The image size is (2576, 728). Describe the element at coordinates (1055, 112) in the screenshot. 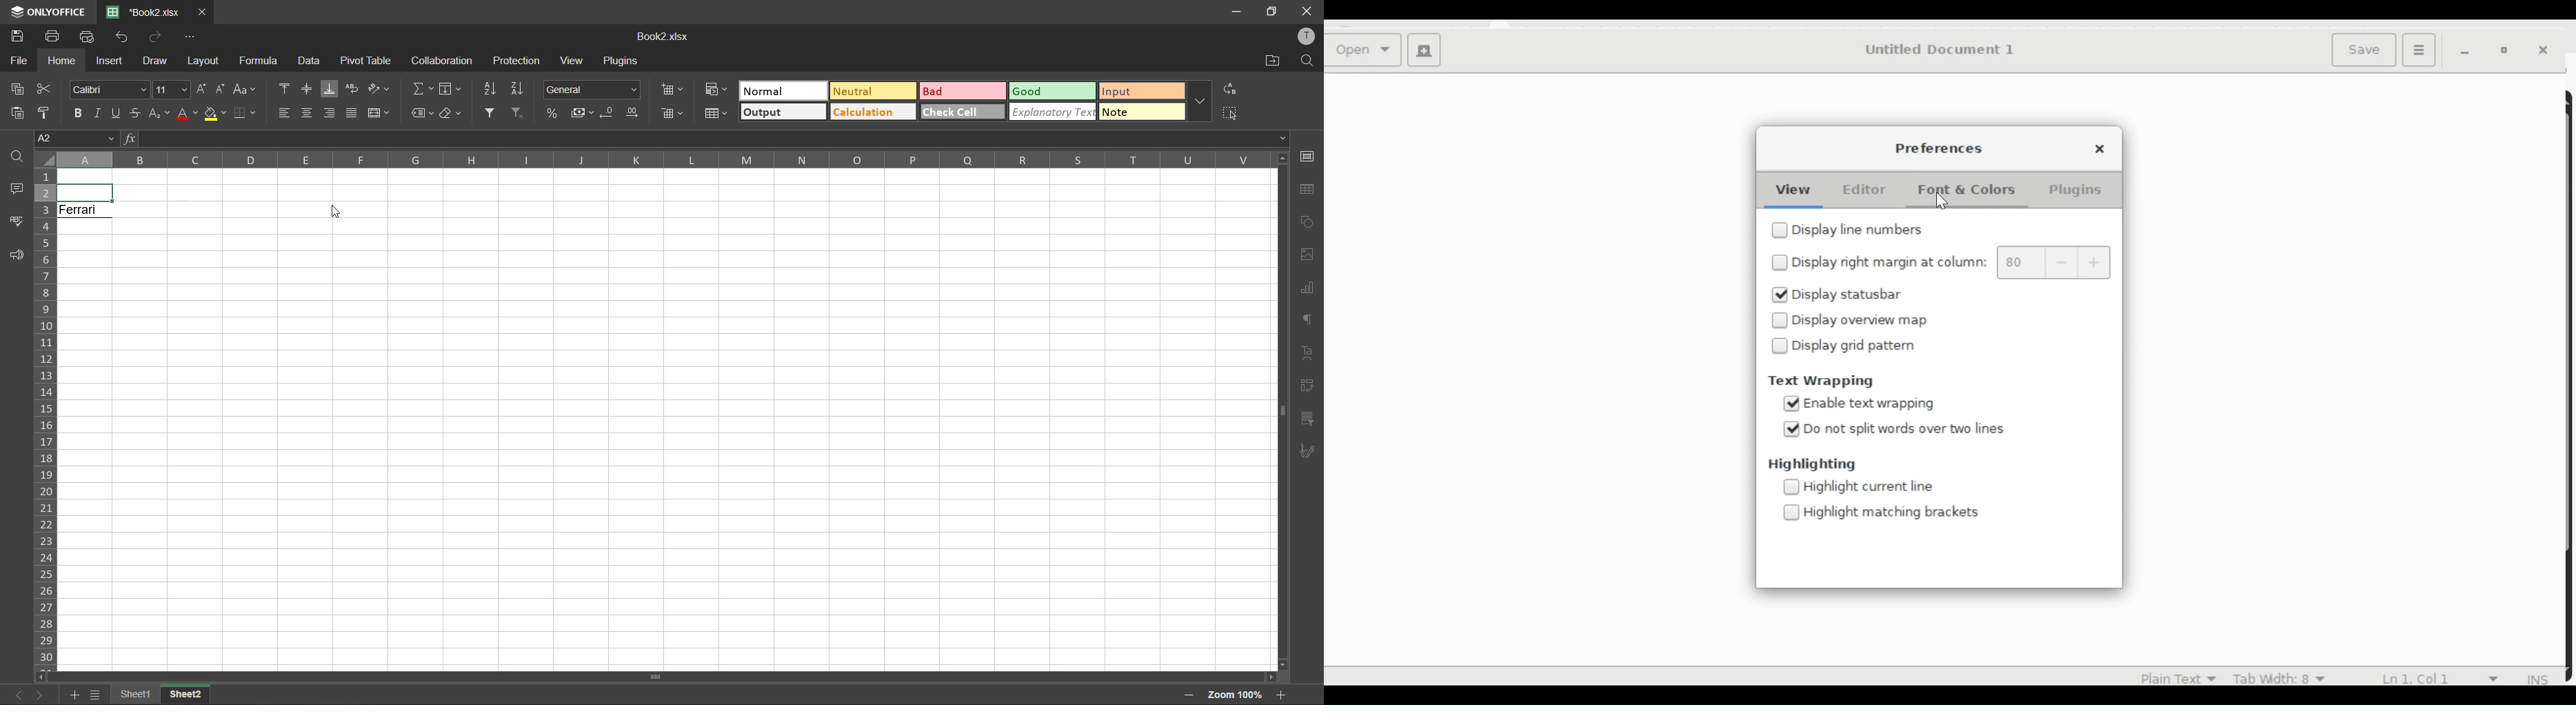

I see `explanatory text` at that location.